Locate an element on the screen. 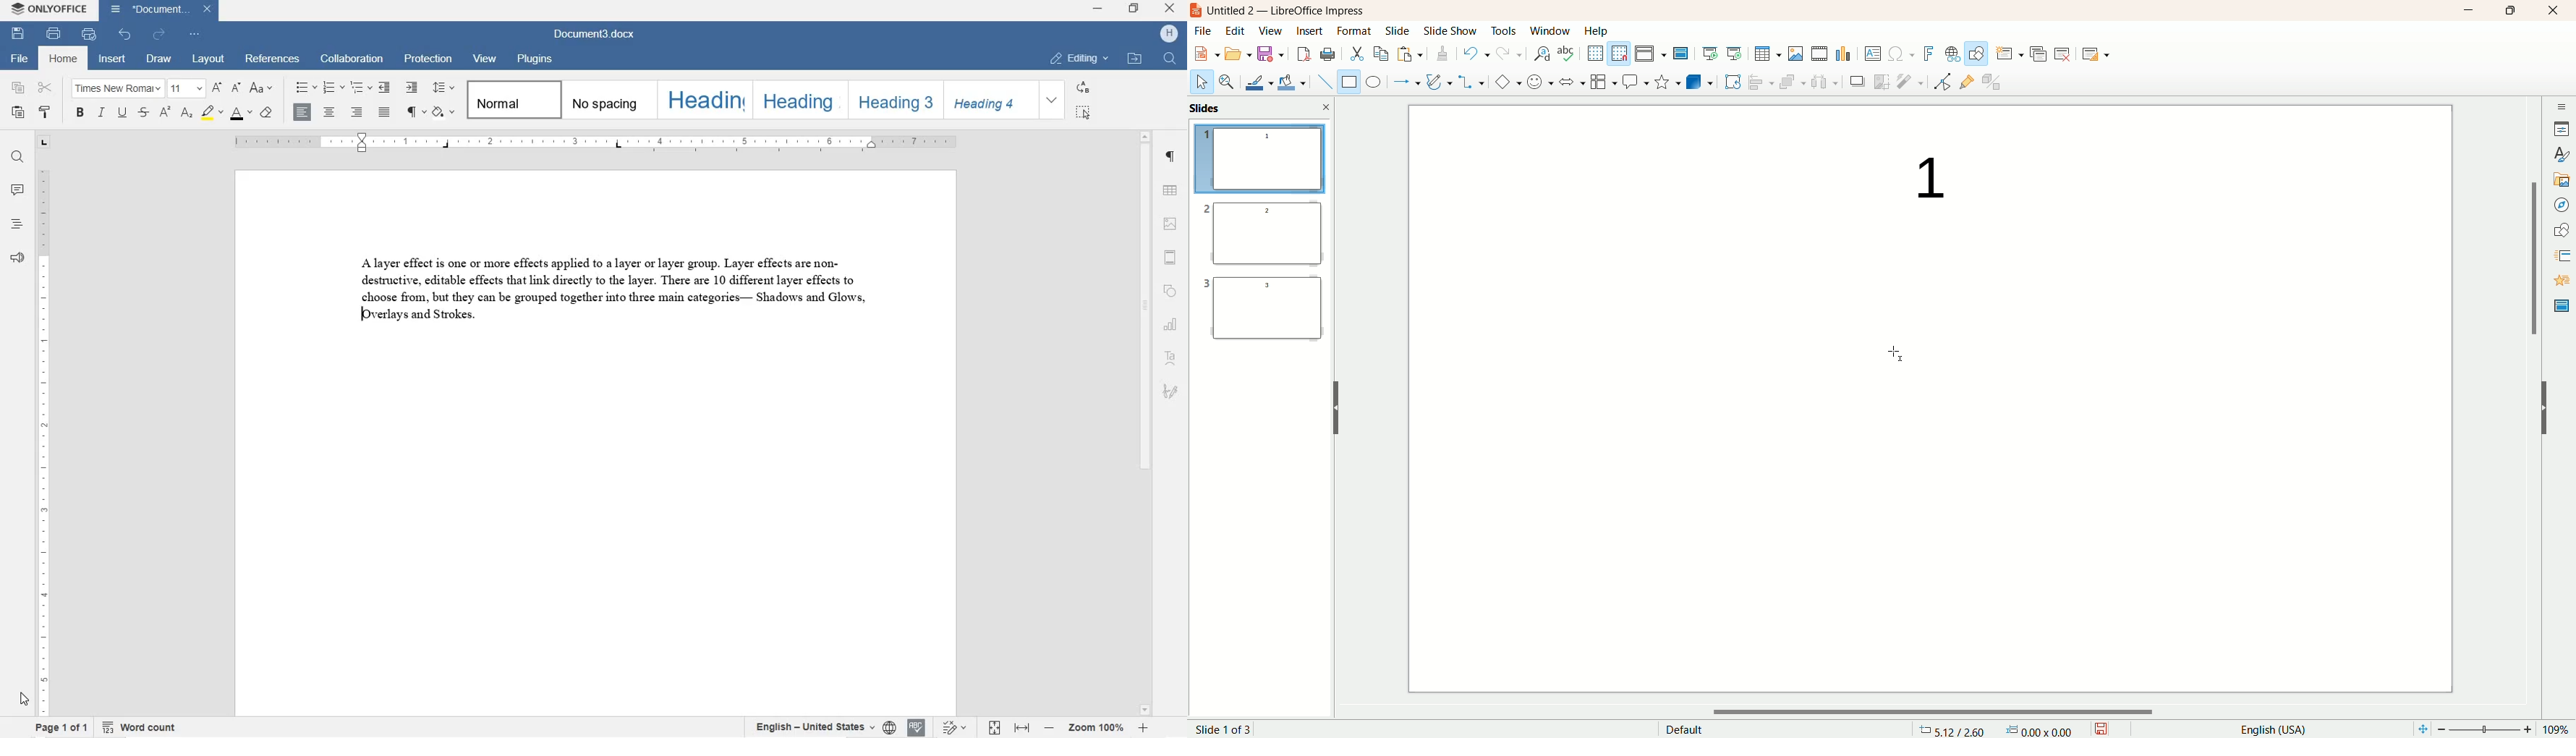  track changes is located at coordinates (956, 727).